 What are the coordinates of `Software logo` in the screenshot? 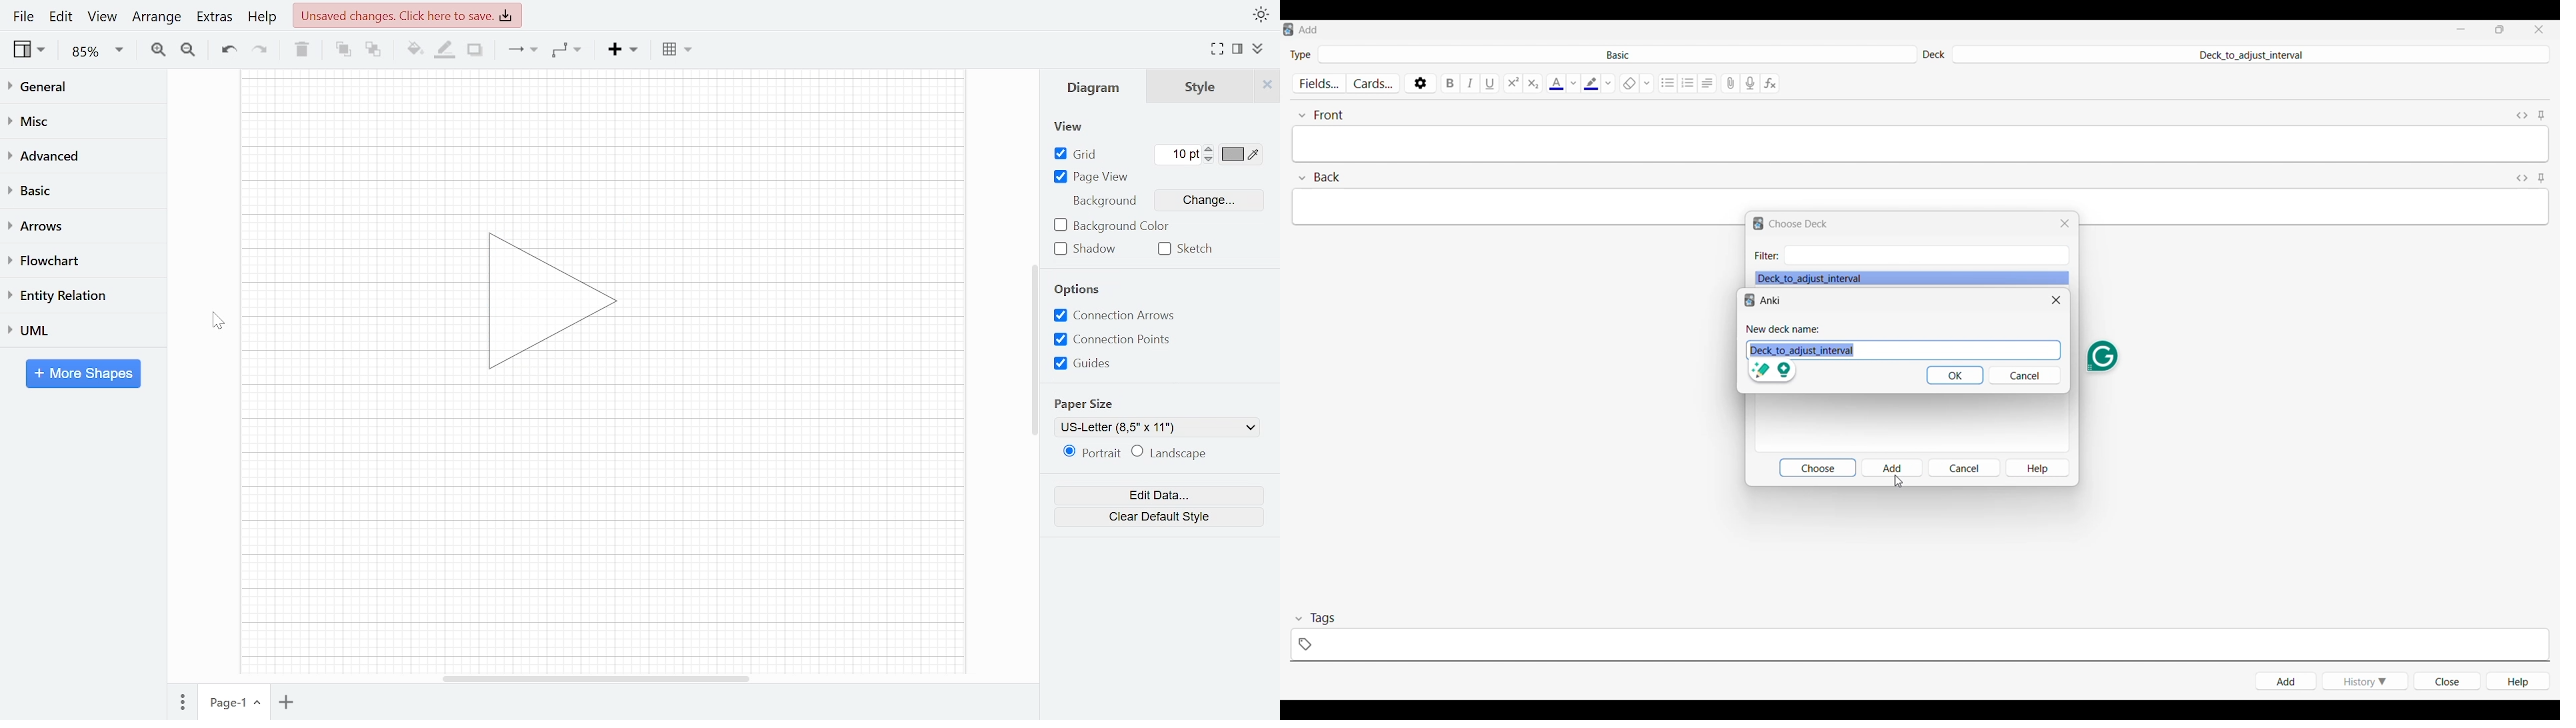 It's located at (1758, 224).